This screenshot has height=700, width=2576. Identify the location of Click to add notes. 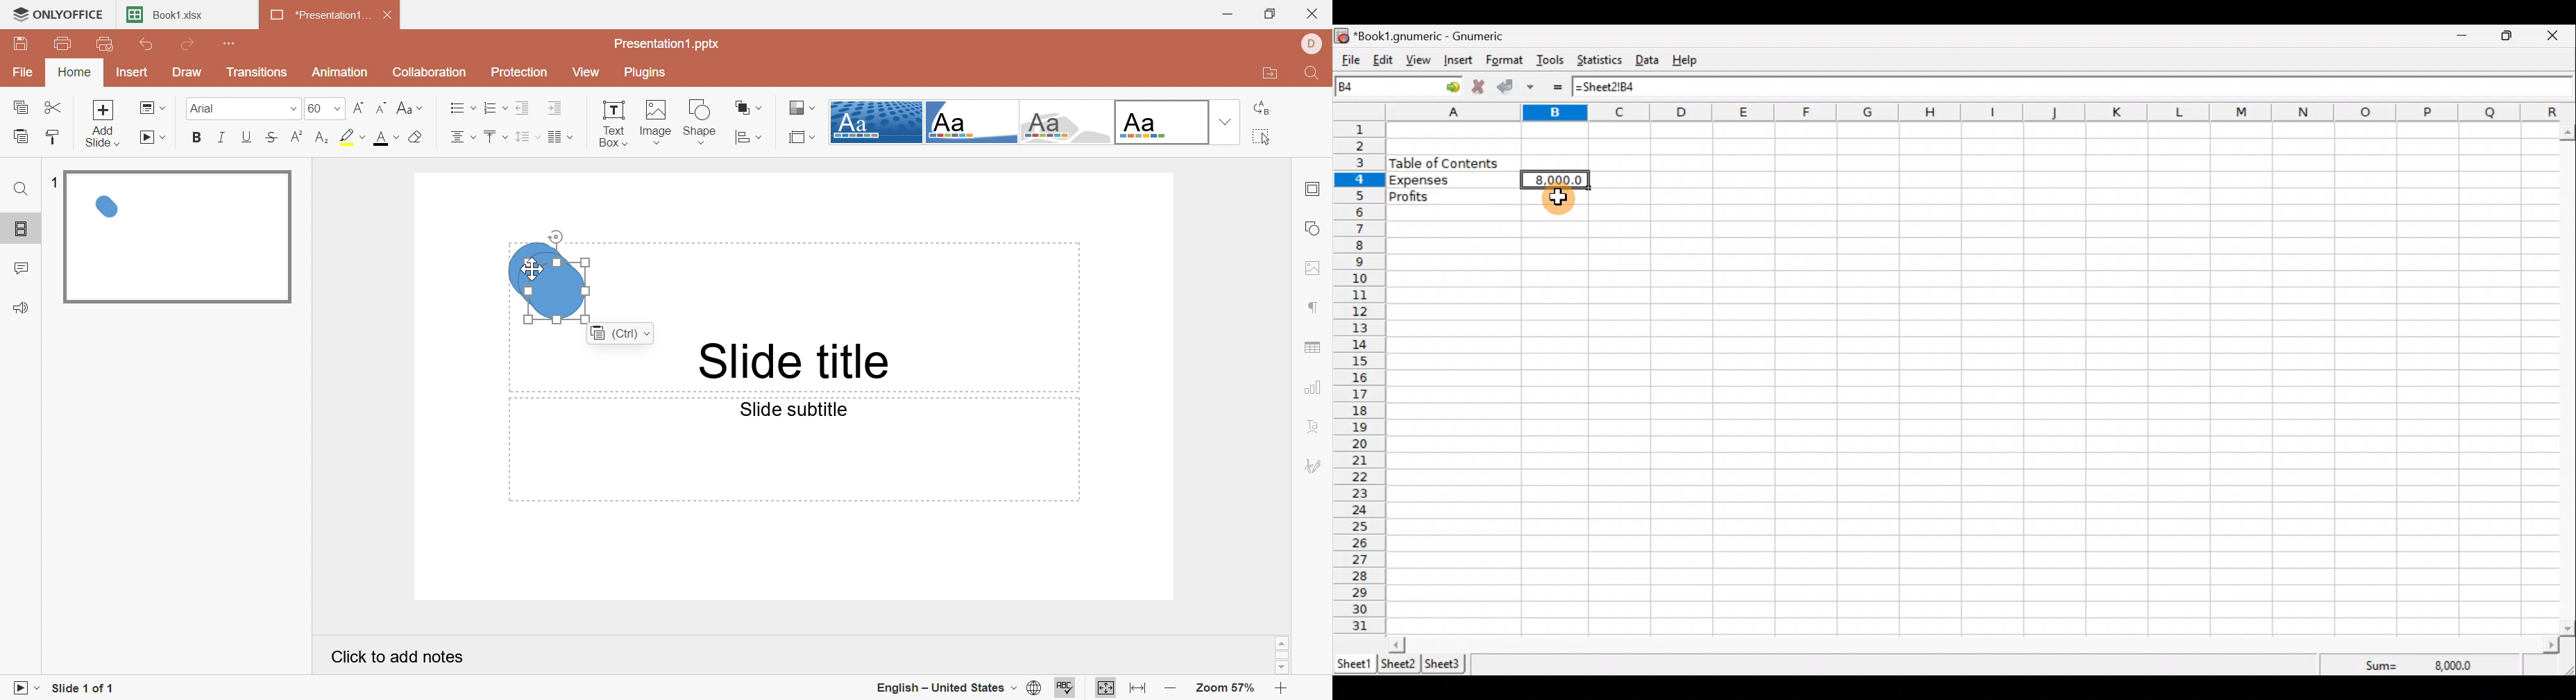
(400, 656).